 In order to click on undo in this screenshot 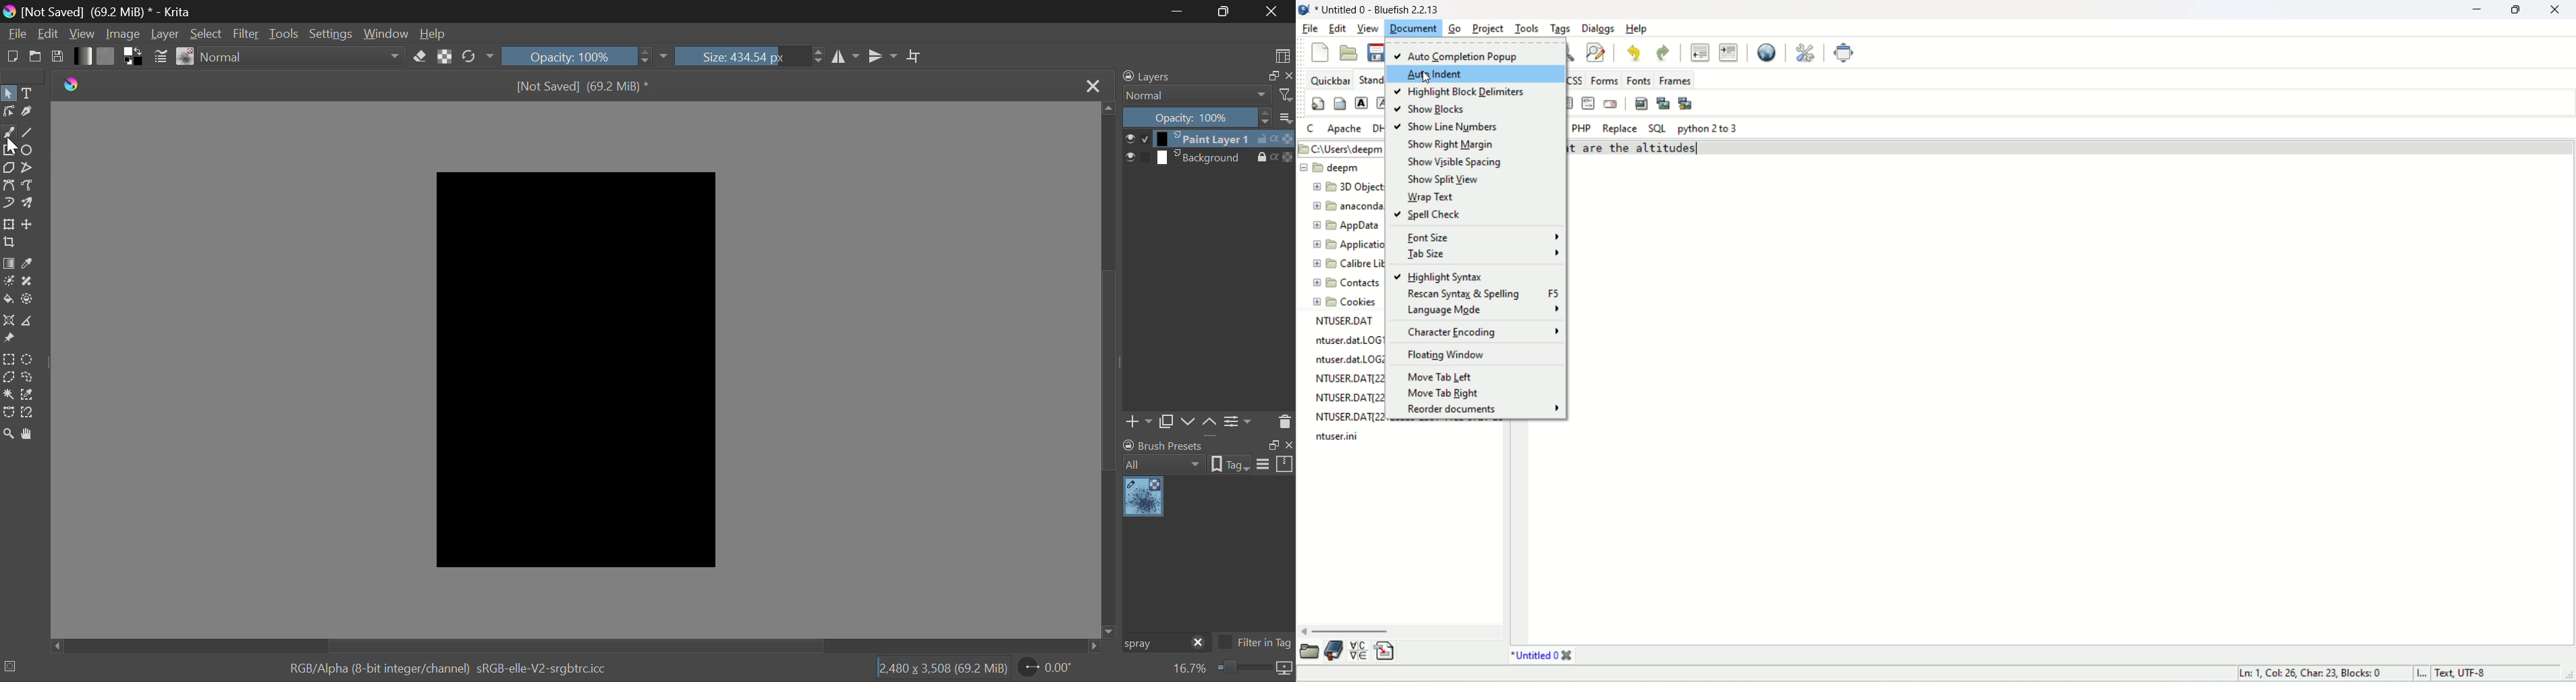, I will do `click(1633, 53)`.